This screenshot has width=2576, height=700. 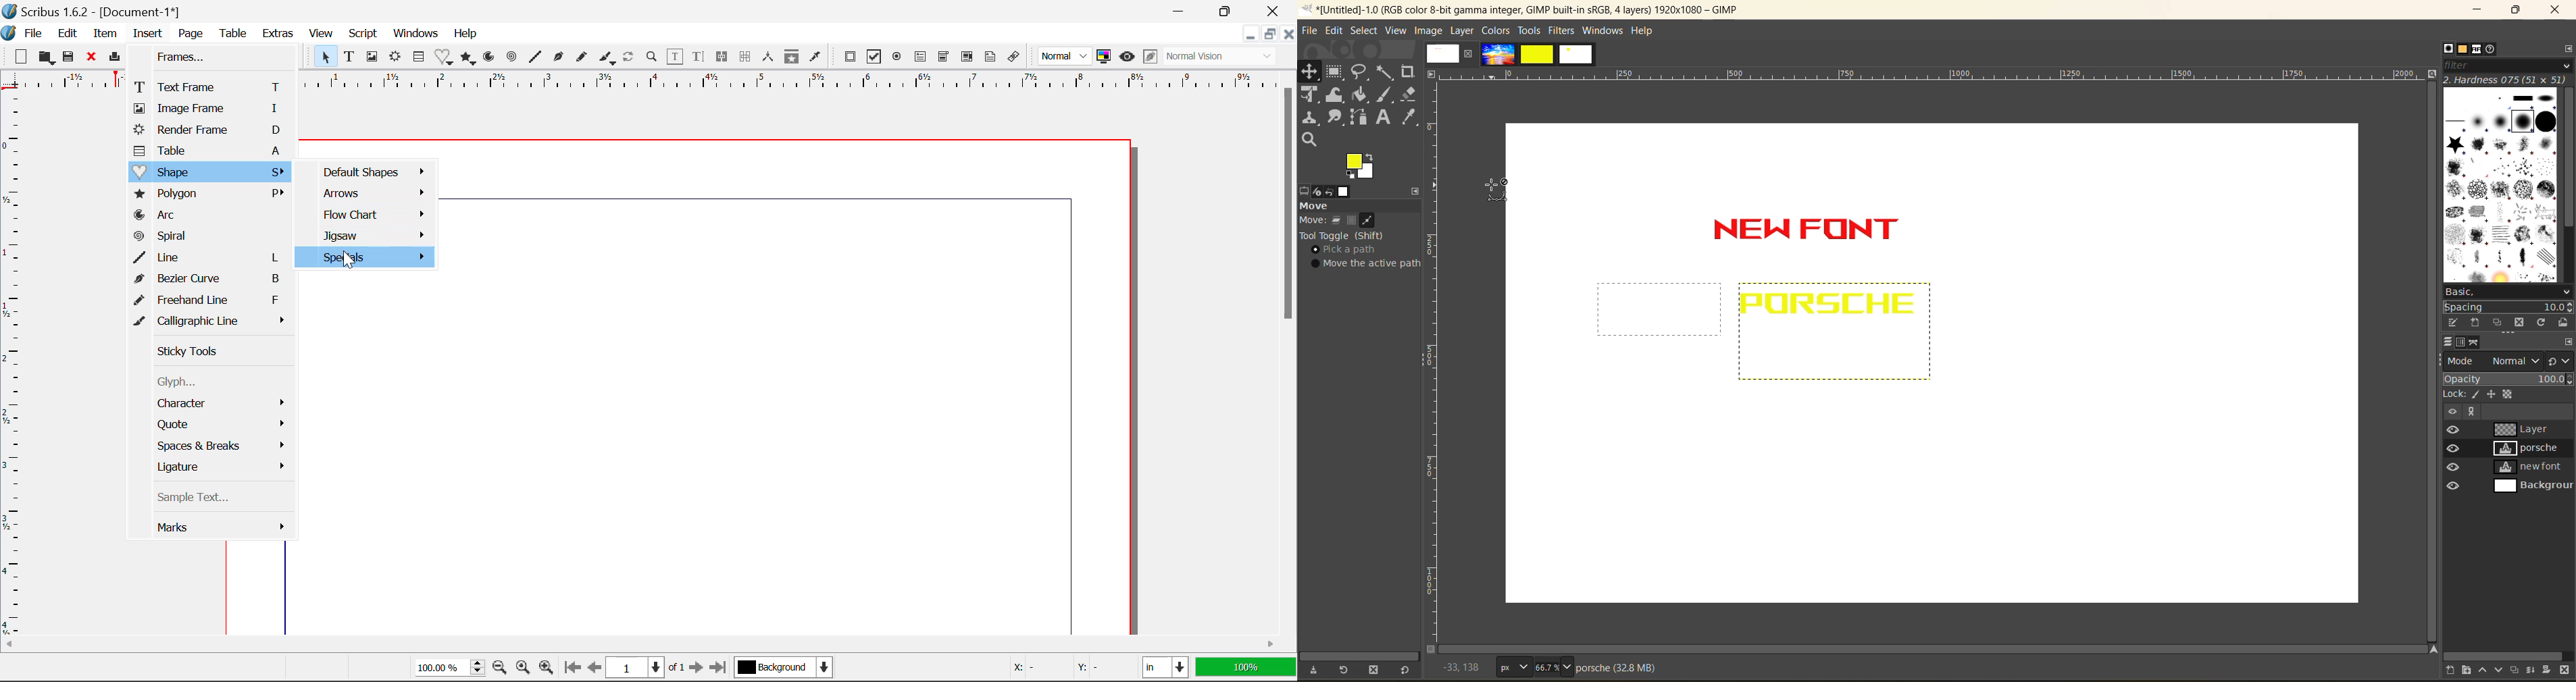 I want to click on Open, so click(x=47, y=57).